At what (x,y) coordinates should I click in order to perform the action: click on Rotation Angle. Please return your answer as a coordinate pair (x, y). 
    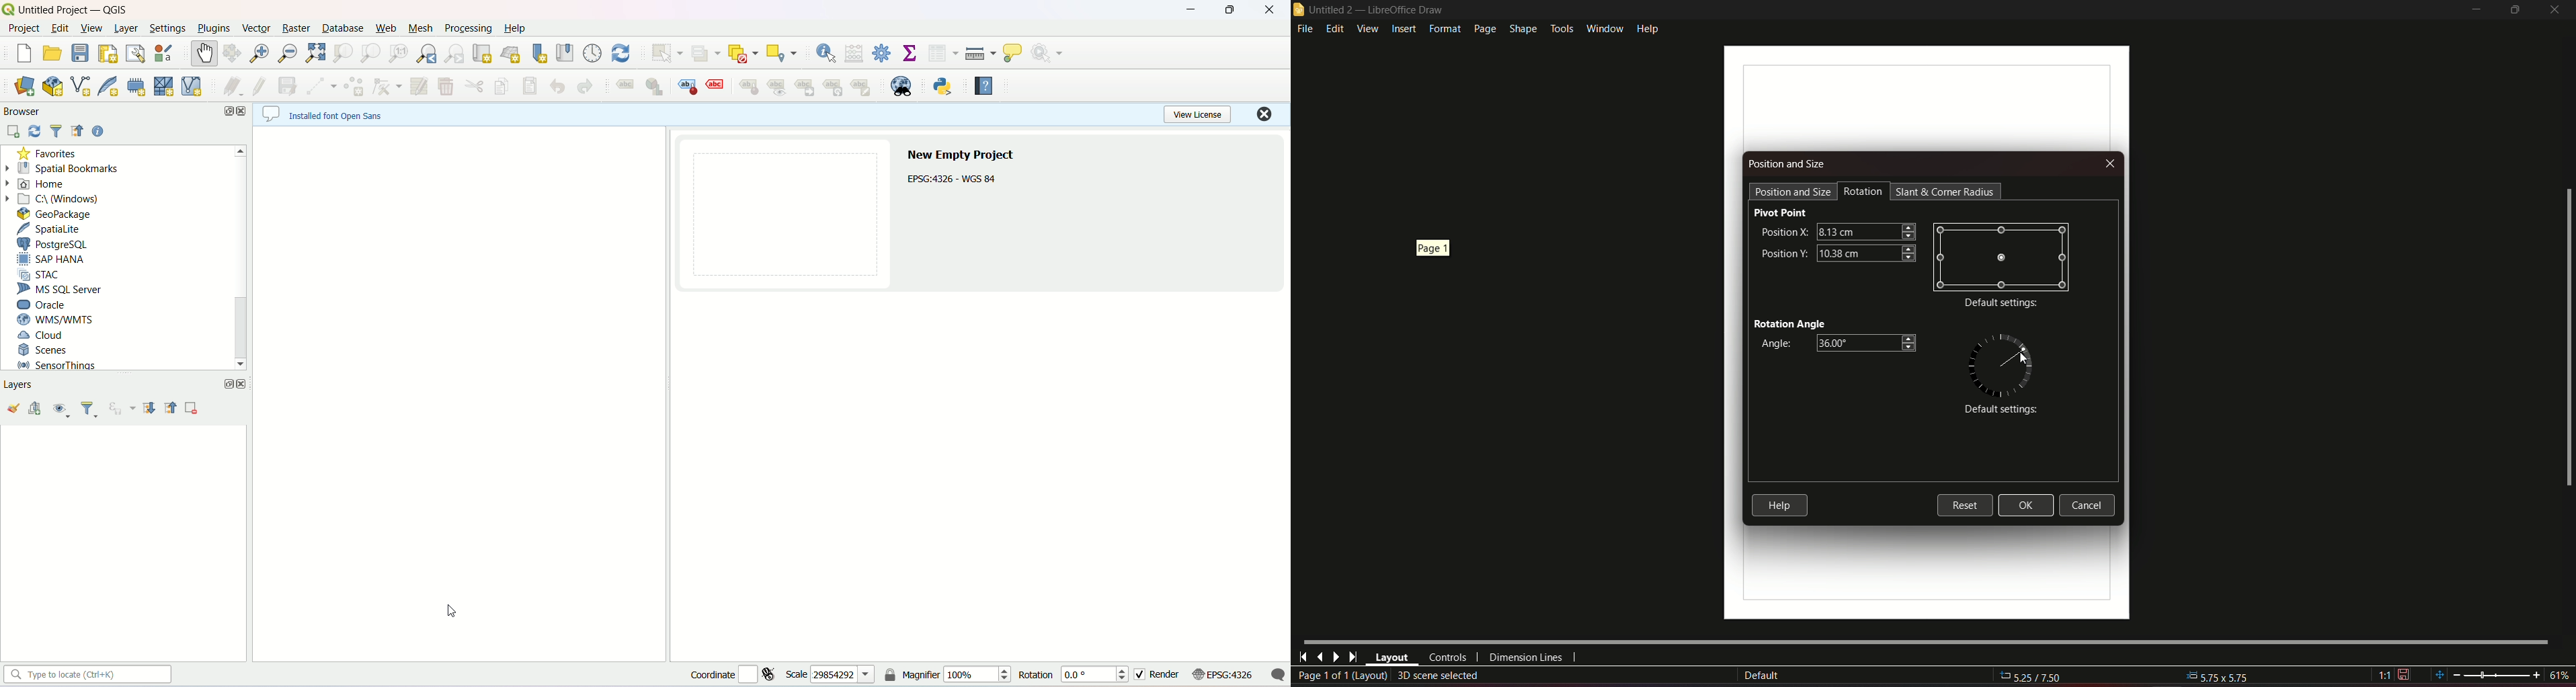
    Looking at the image, I should click on (1790, 322).